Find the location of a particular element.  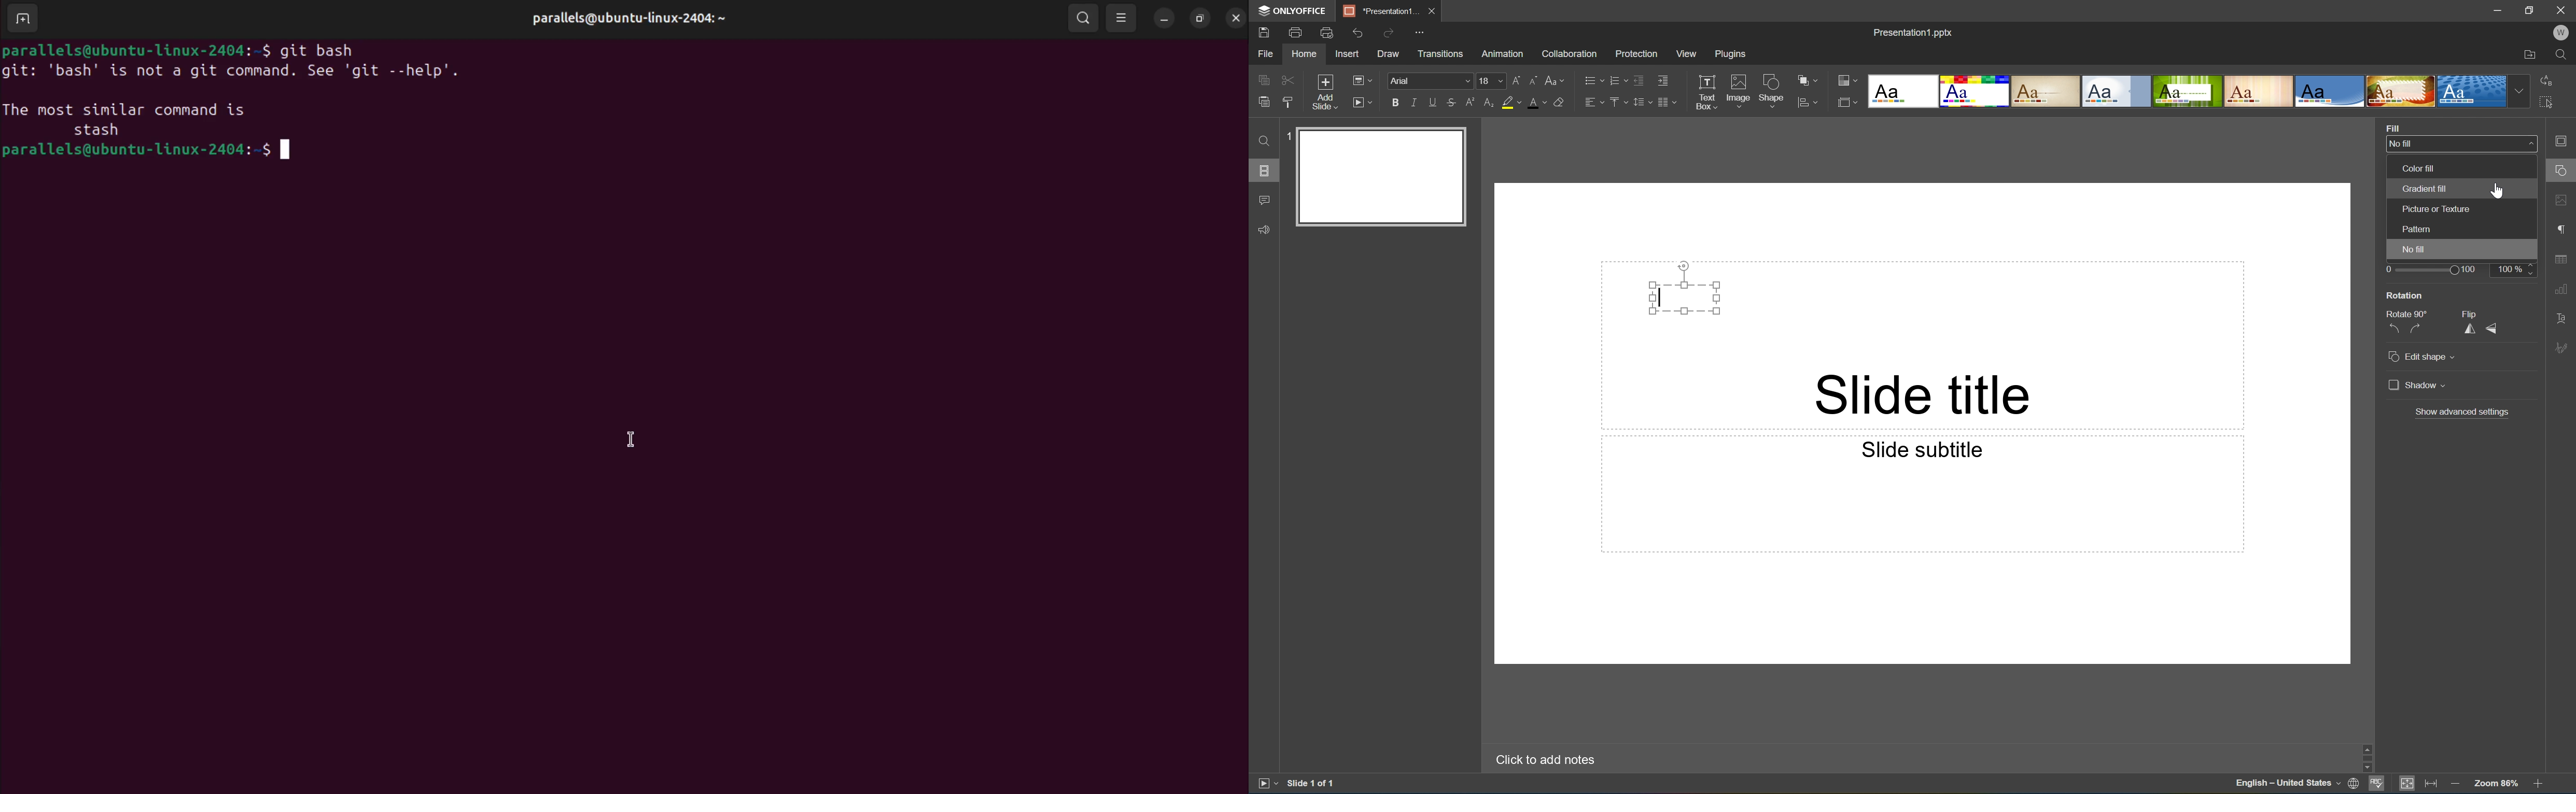

Text Box is located at coordinates (1685, 297).